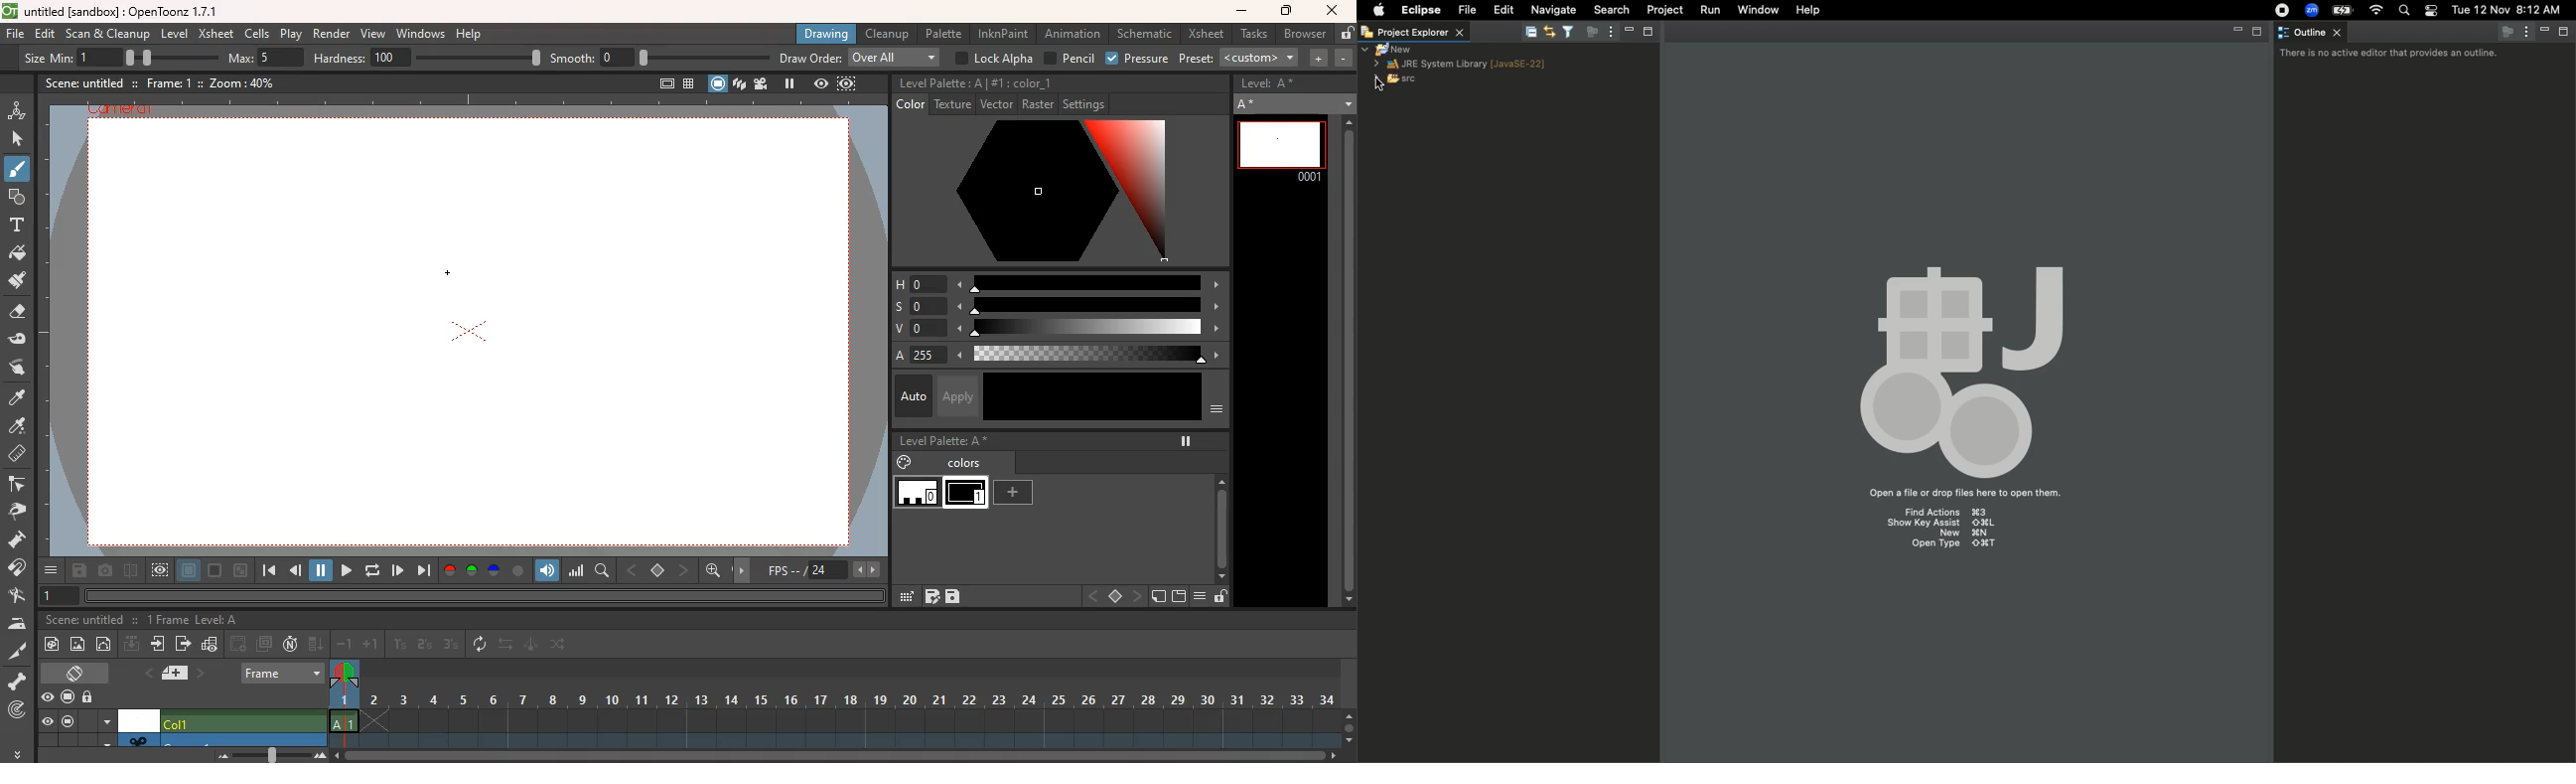 Image resolution: width=2576 pixels, height=784 pixels. What do you see at coordinates (2340, 12) in the screenshot?
I see `Charge` at bounding box center [2340, 12].